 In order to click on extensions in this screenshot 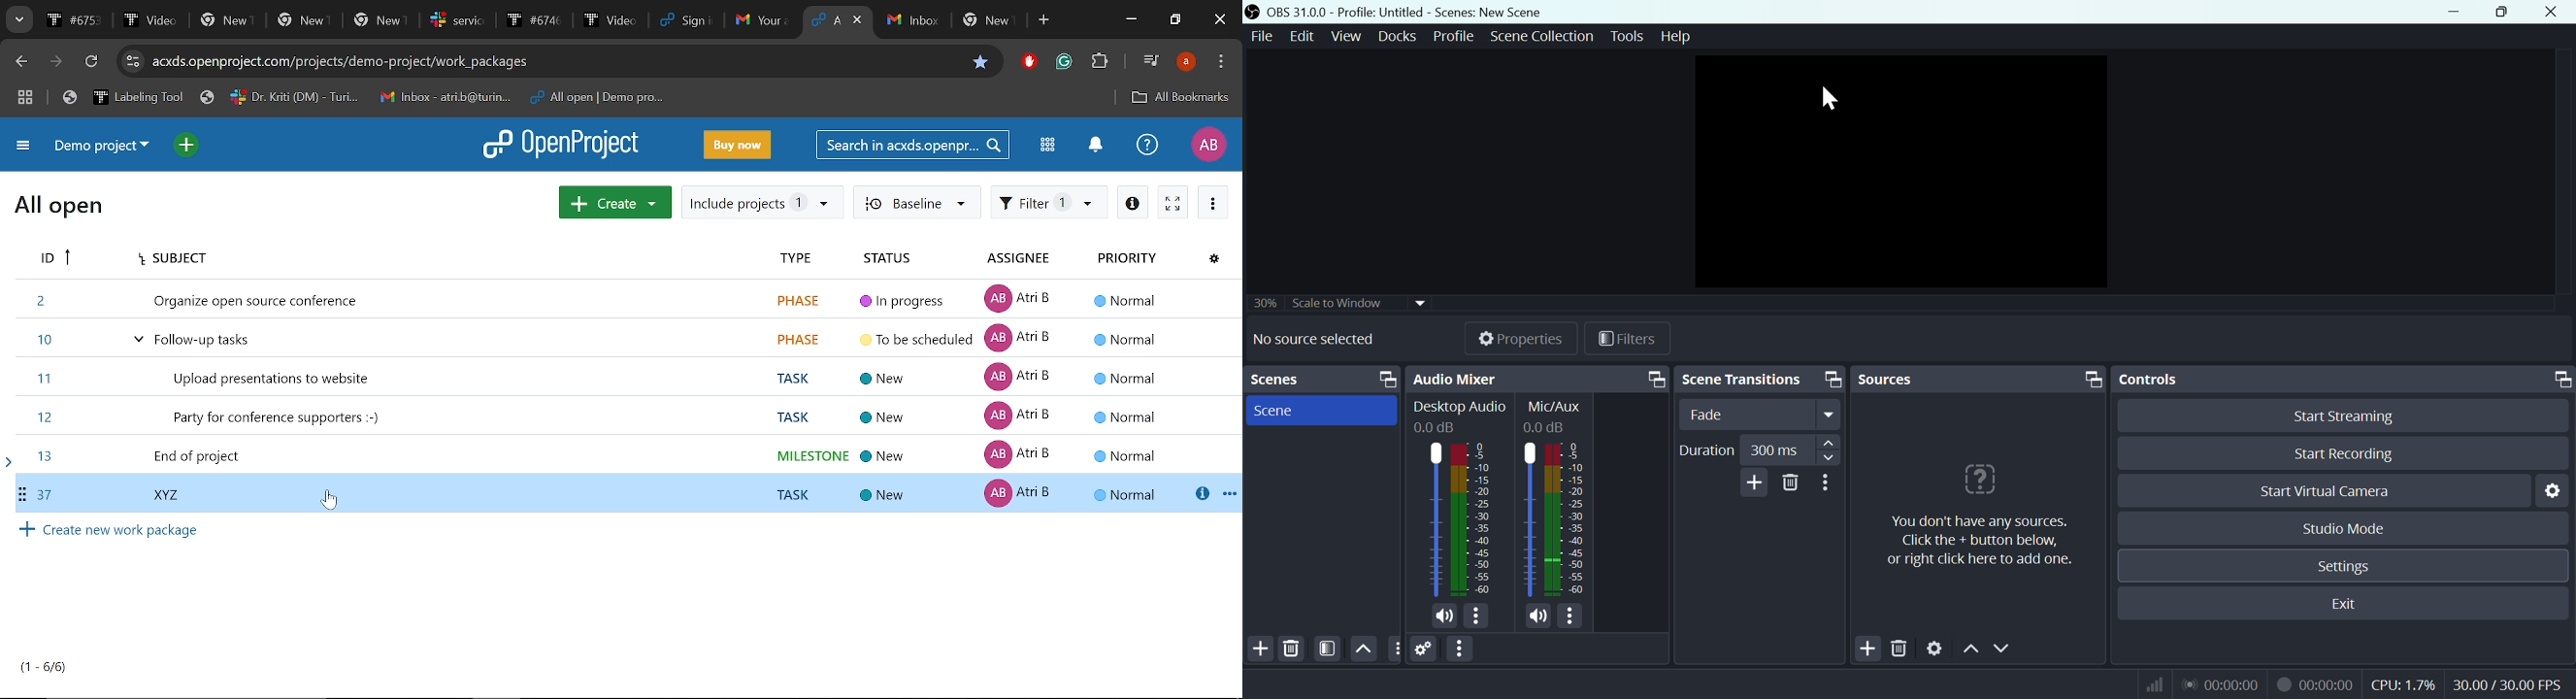, I will do `click(1099, 63)`.